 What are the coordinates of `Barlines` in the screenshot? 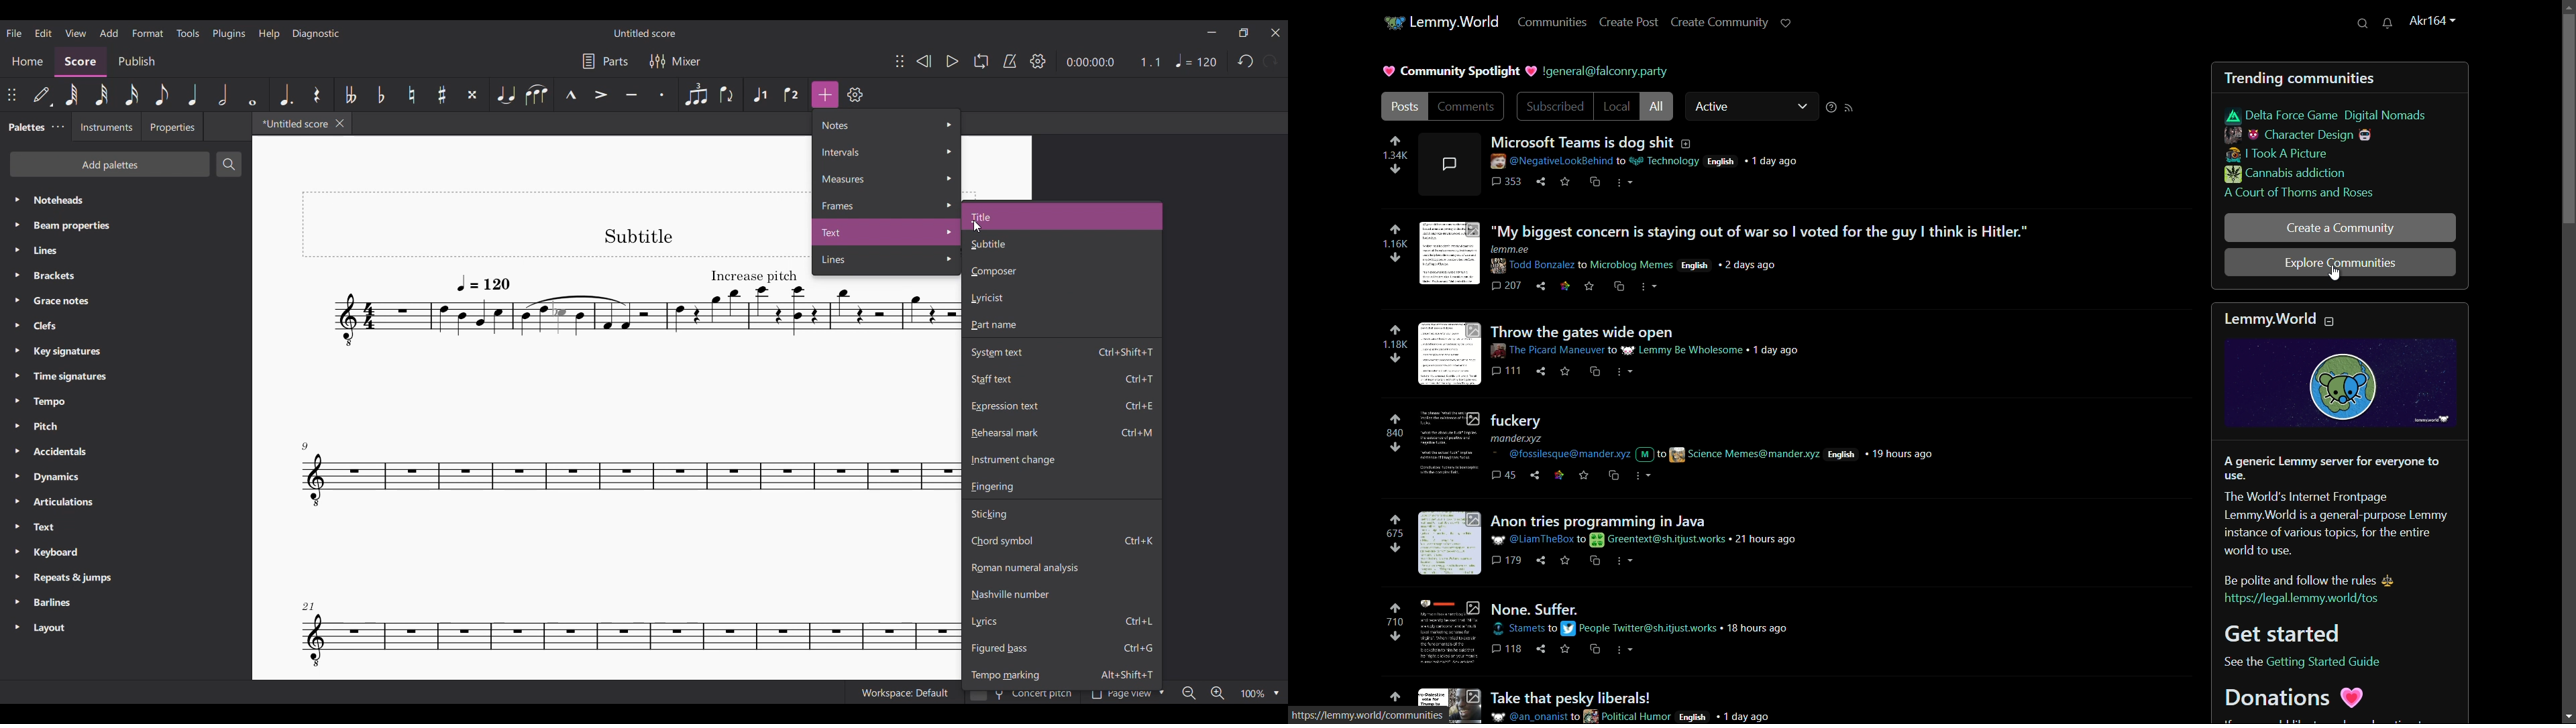 It's located at (127, 603).